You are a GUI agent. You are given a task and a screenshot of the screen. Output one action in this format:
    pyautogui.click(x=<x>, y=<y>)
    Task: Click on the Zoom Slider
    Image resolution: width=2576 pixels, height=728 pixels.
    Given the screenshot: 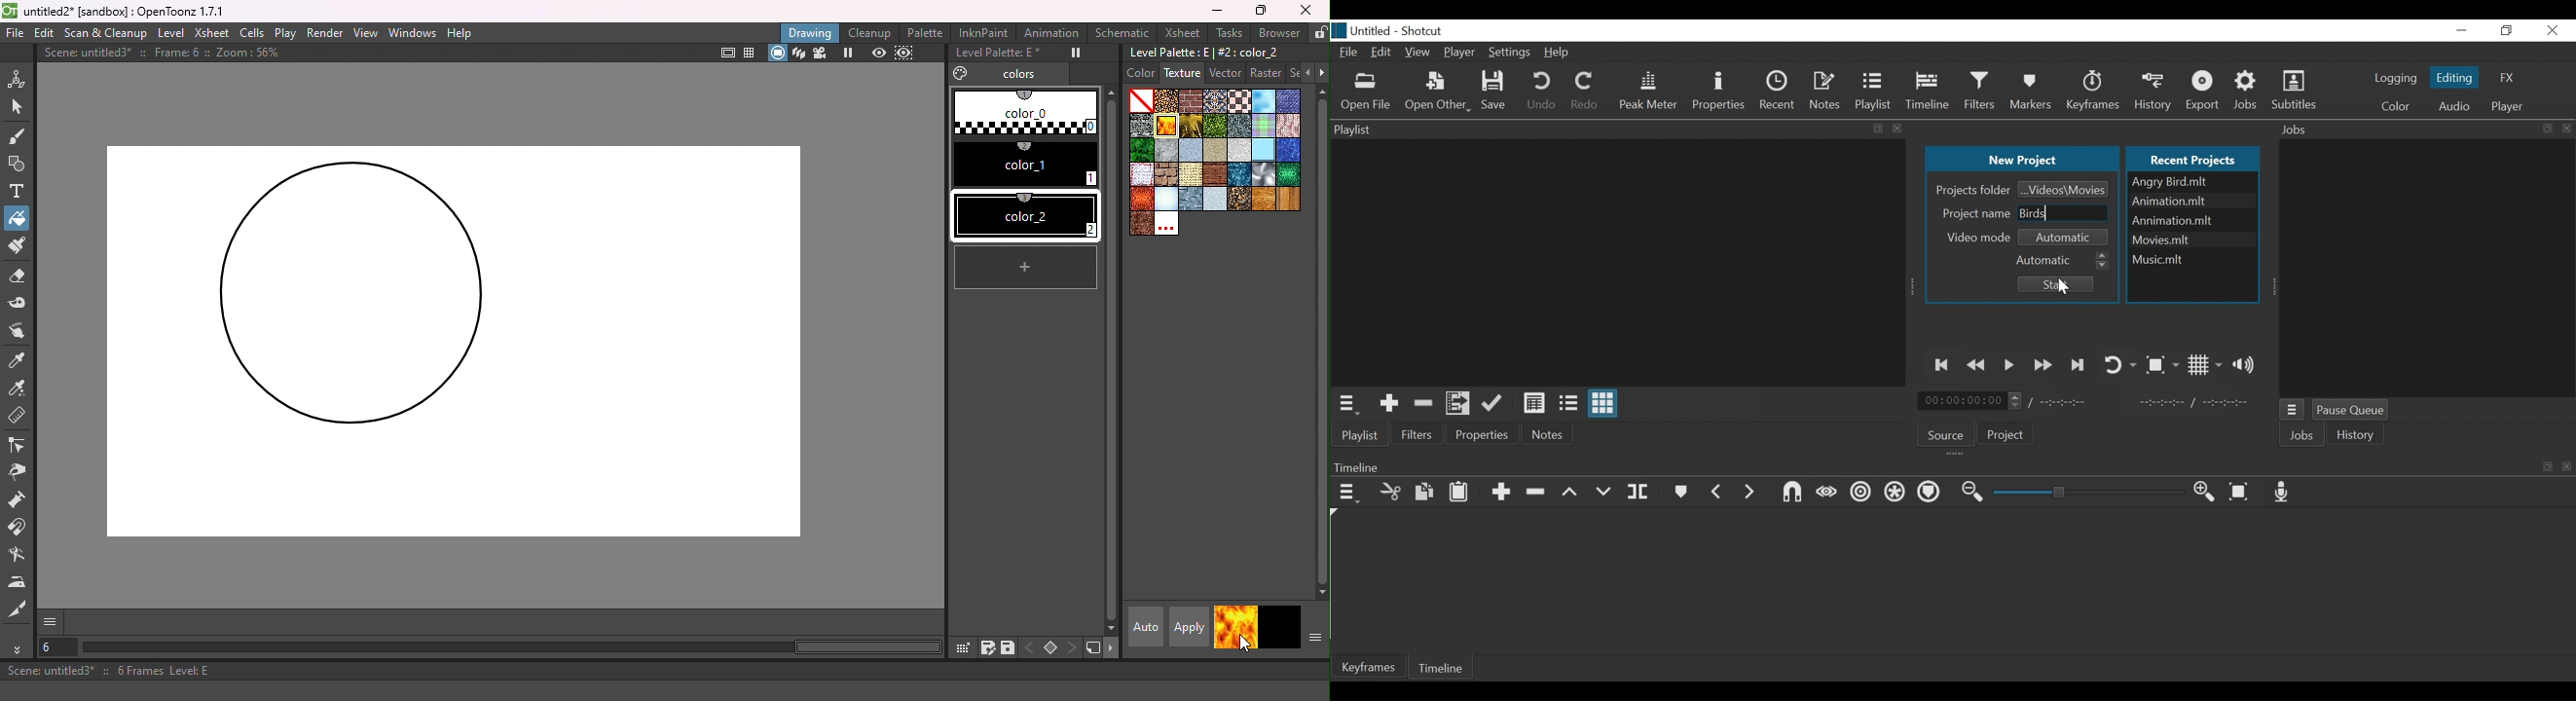 What is the action you would take?
    pyautogui.click(x=2088, y=493)
    